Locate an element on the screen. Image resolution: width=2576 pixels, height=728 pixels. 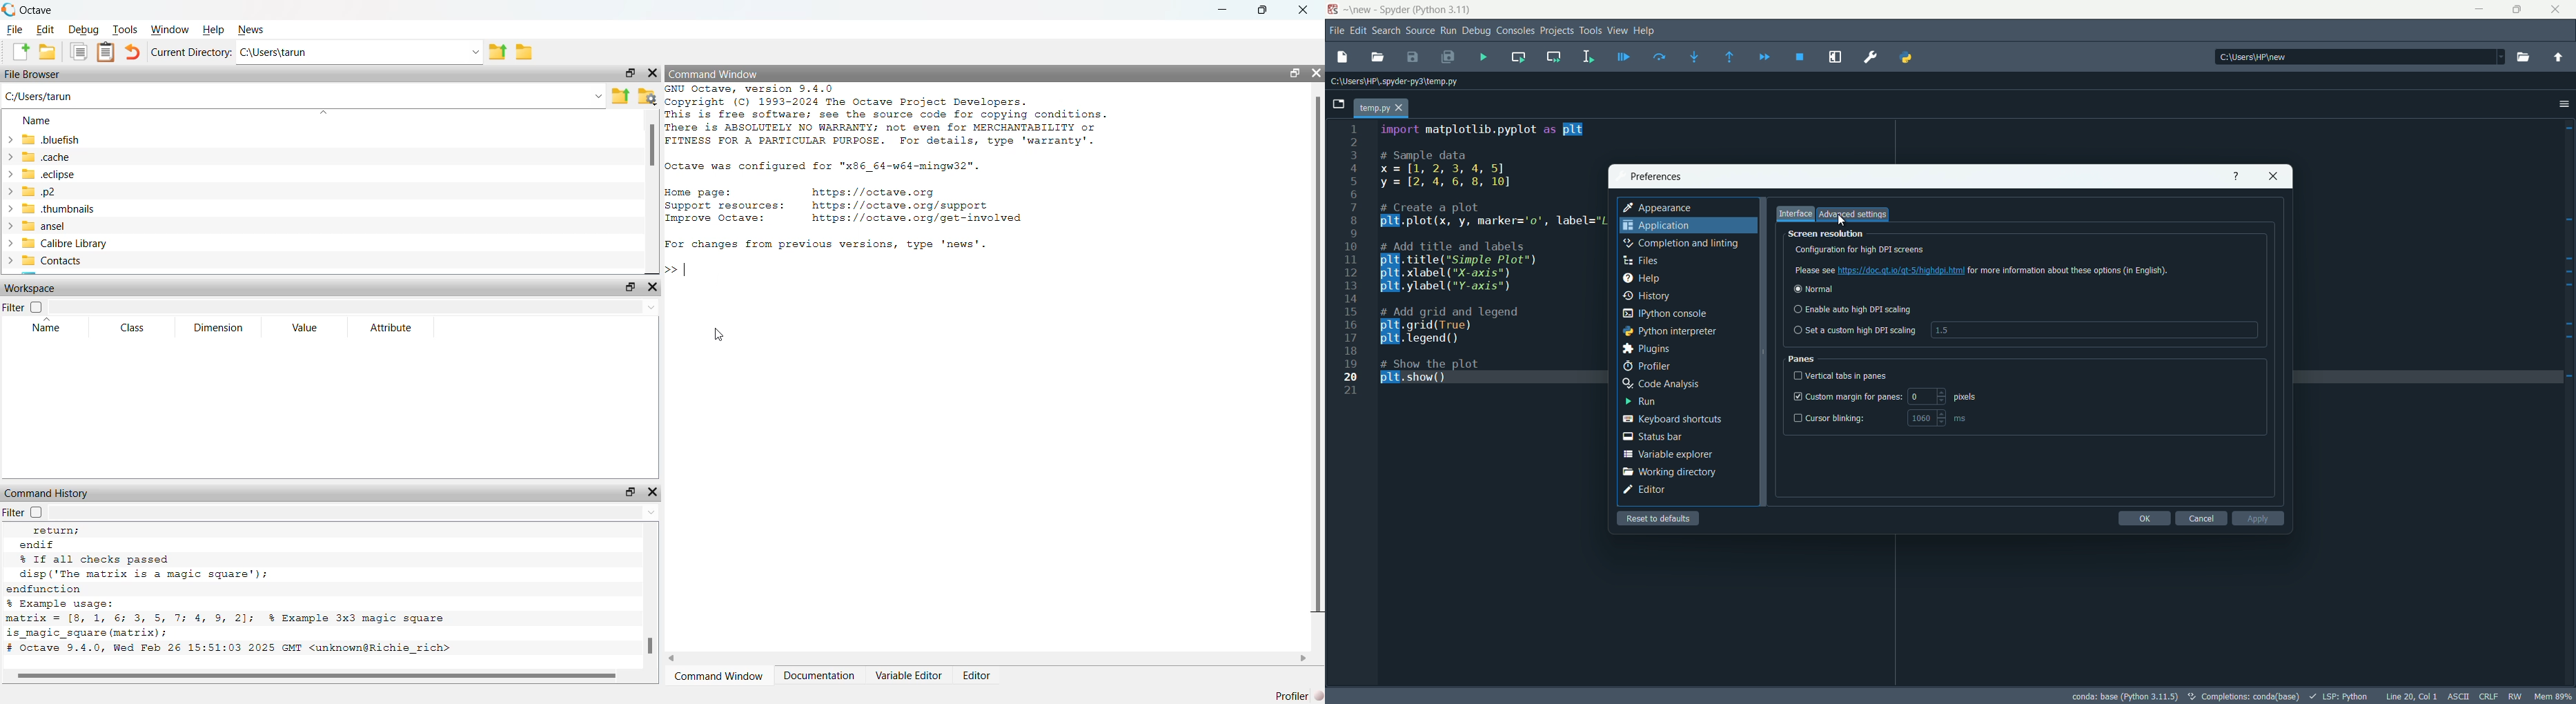
browse directory is located at coordinates (2523, 57).